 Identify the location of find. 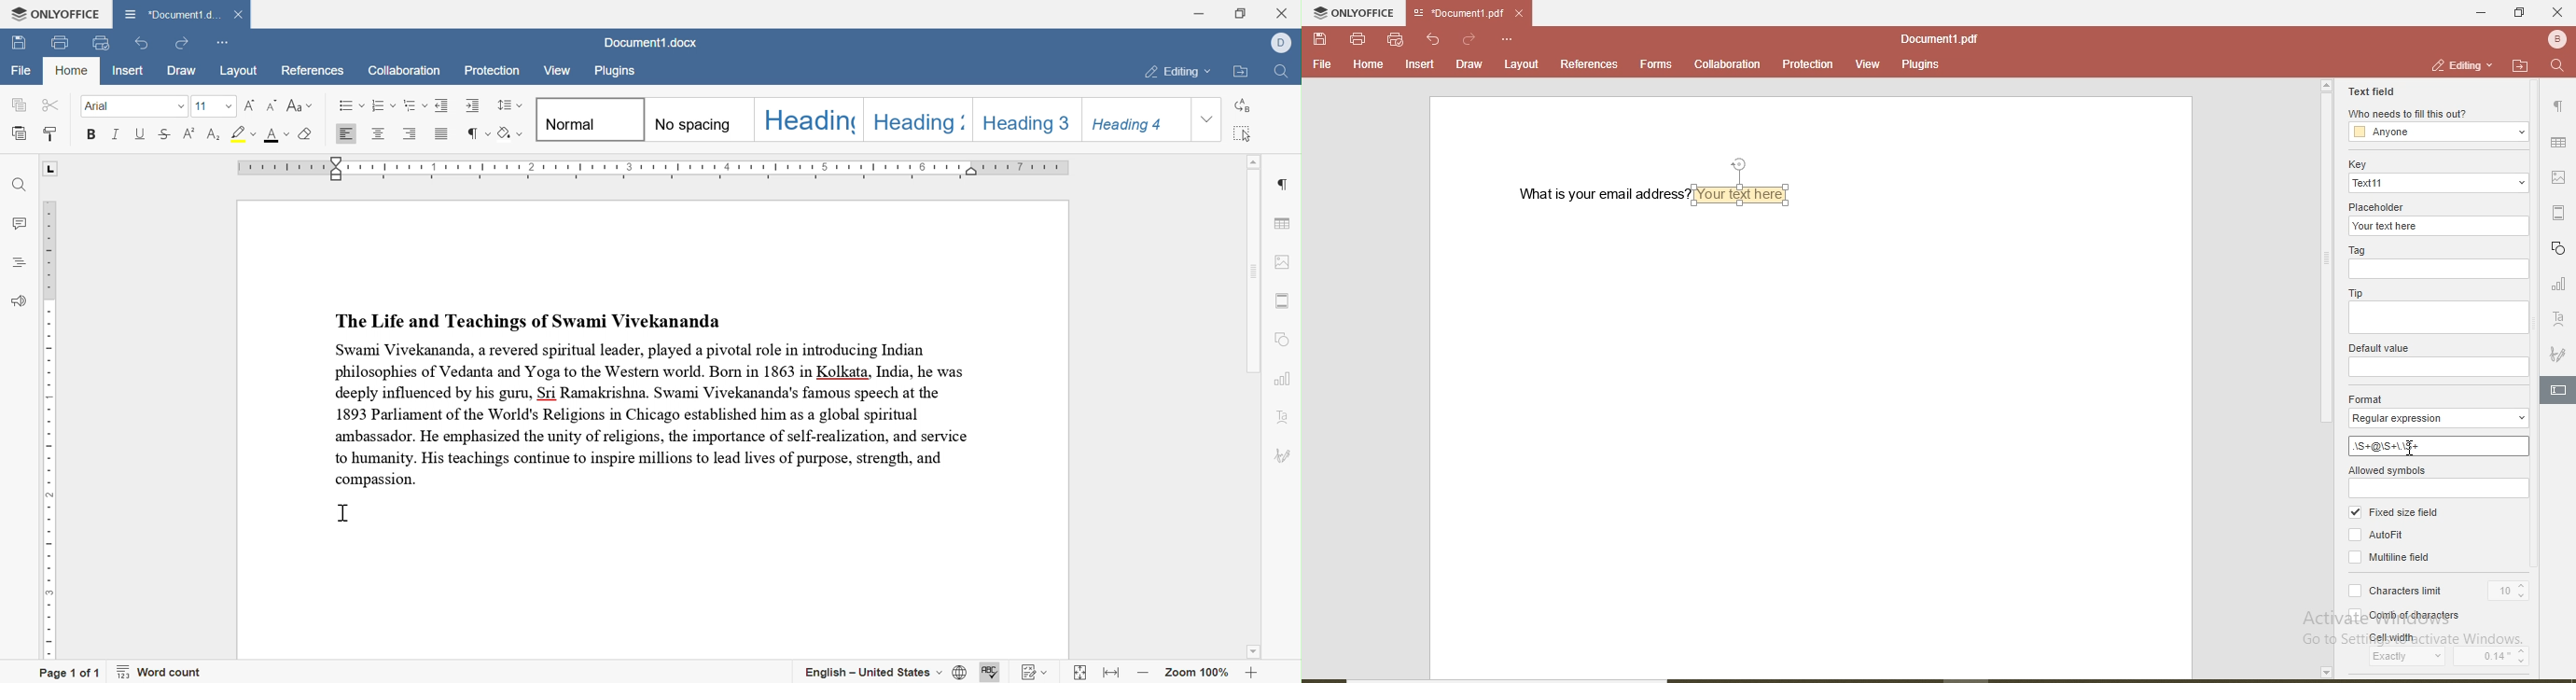
(2557, 66).